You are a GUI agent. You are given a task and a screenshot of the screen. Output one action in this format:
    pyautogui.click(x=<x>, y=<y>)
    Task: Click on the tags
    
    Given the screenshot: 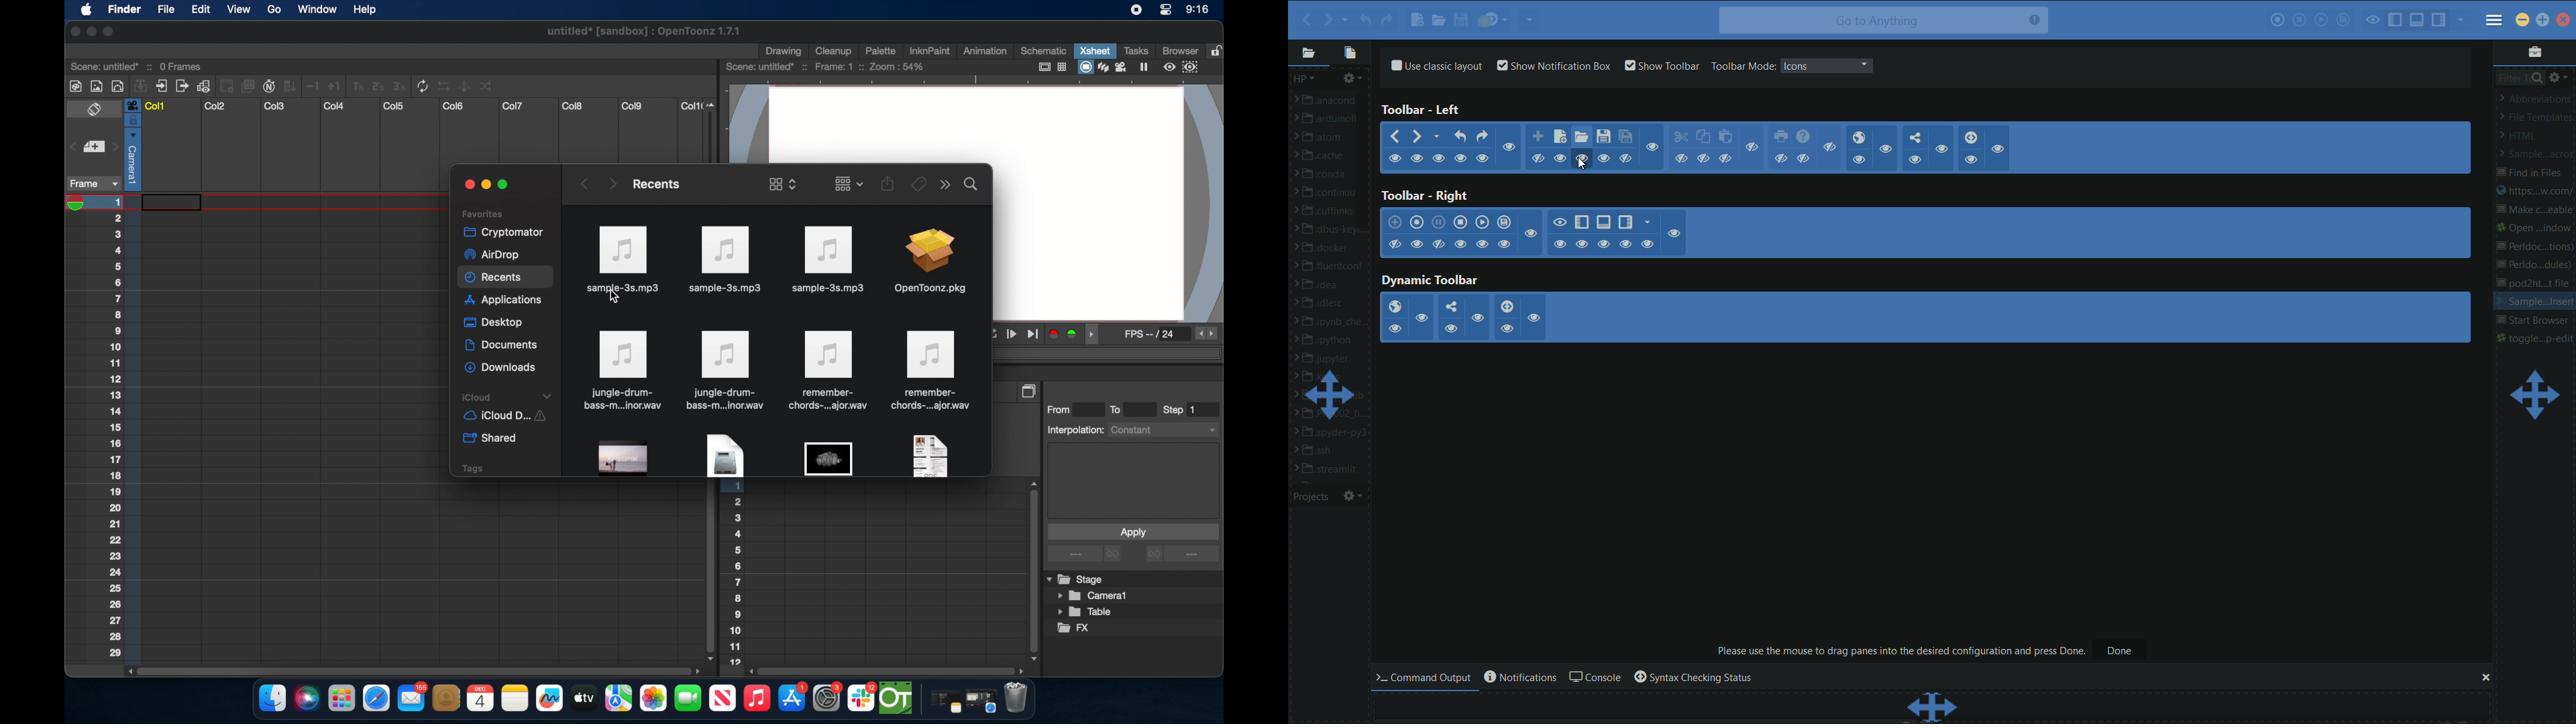 What is the action you would take?
    pyautogui.click(x=472, y=468)
    